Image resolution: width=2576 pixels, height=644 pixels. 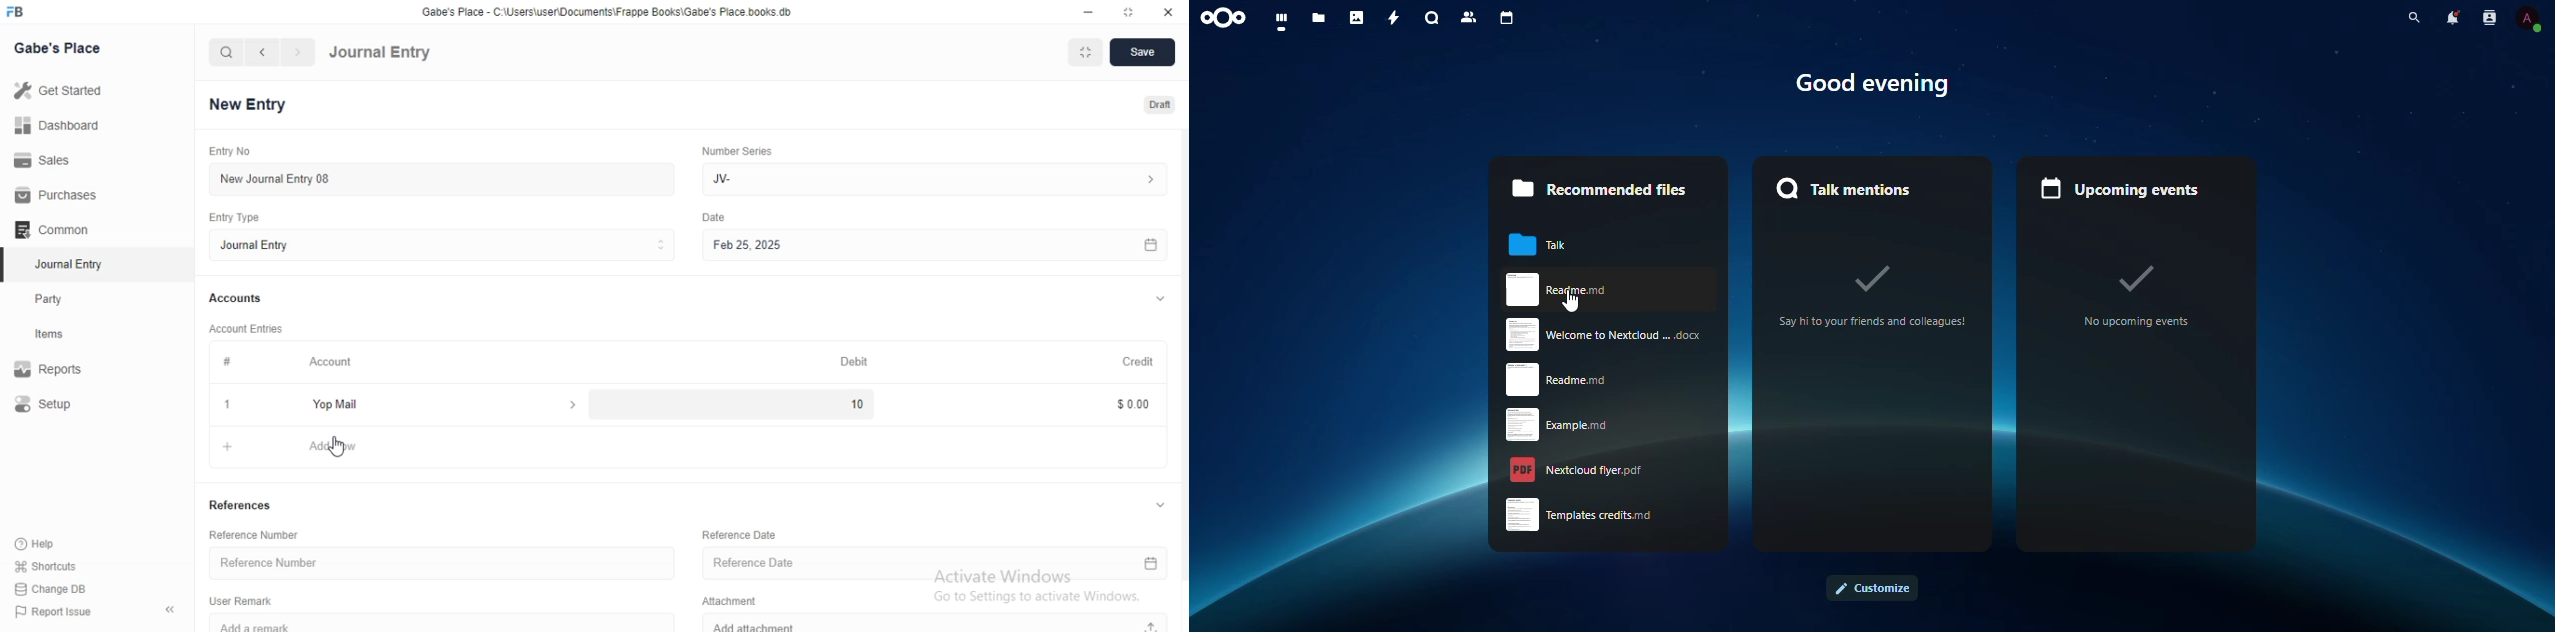 I want to click on Good evening, so click(x=1874, y=84).